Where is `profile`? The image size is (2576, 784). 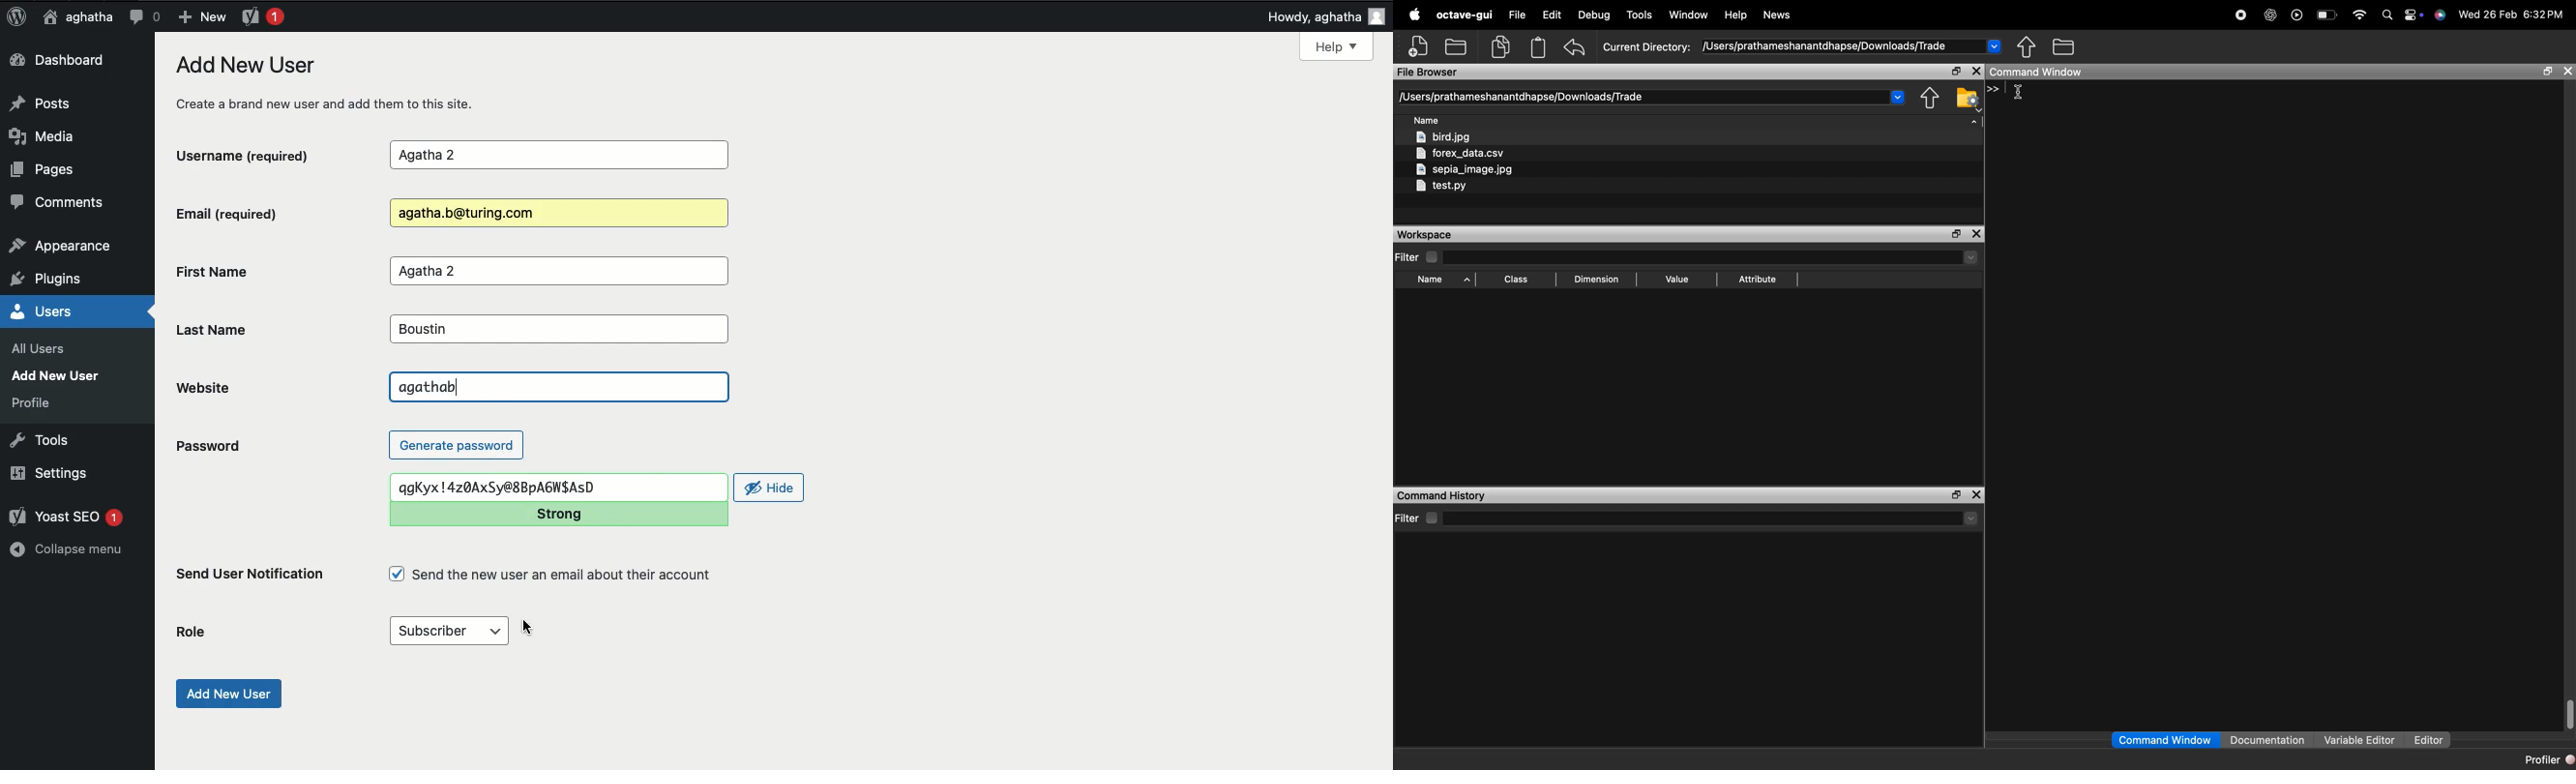 profile is located at coordinates (37, 402).